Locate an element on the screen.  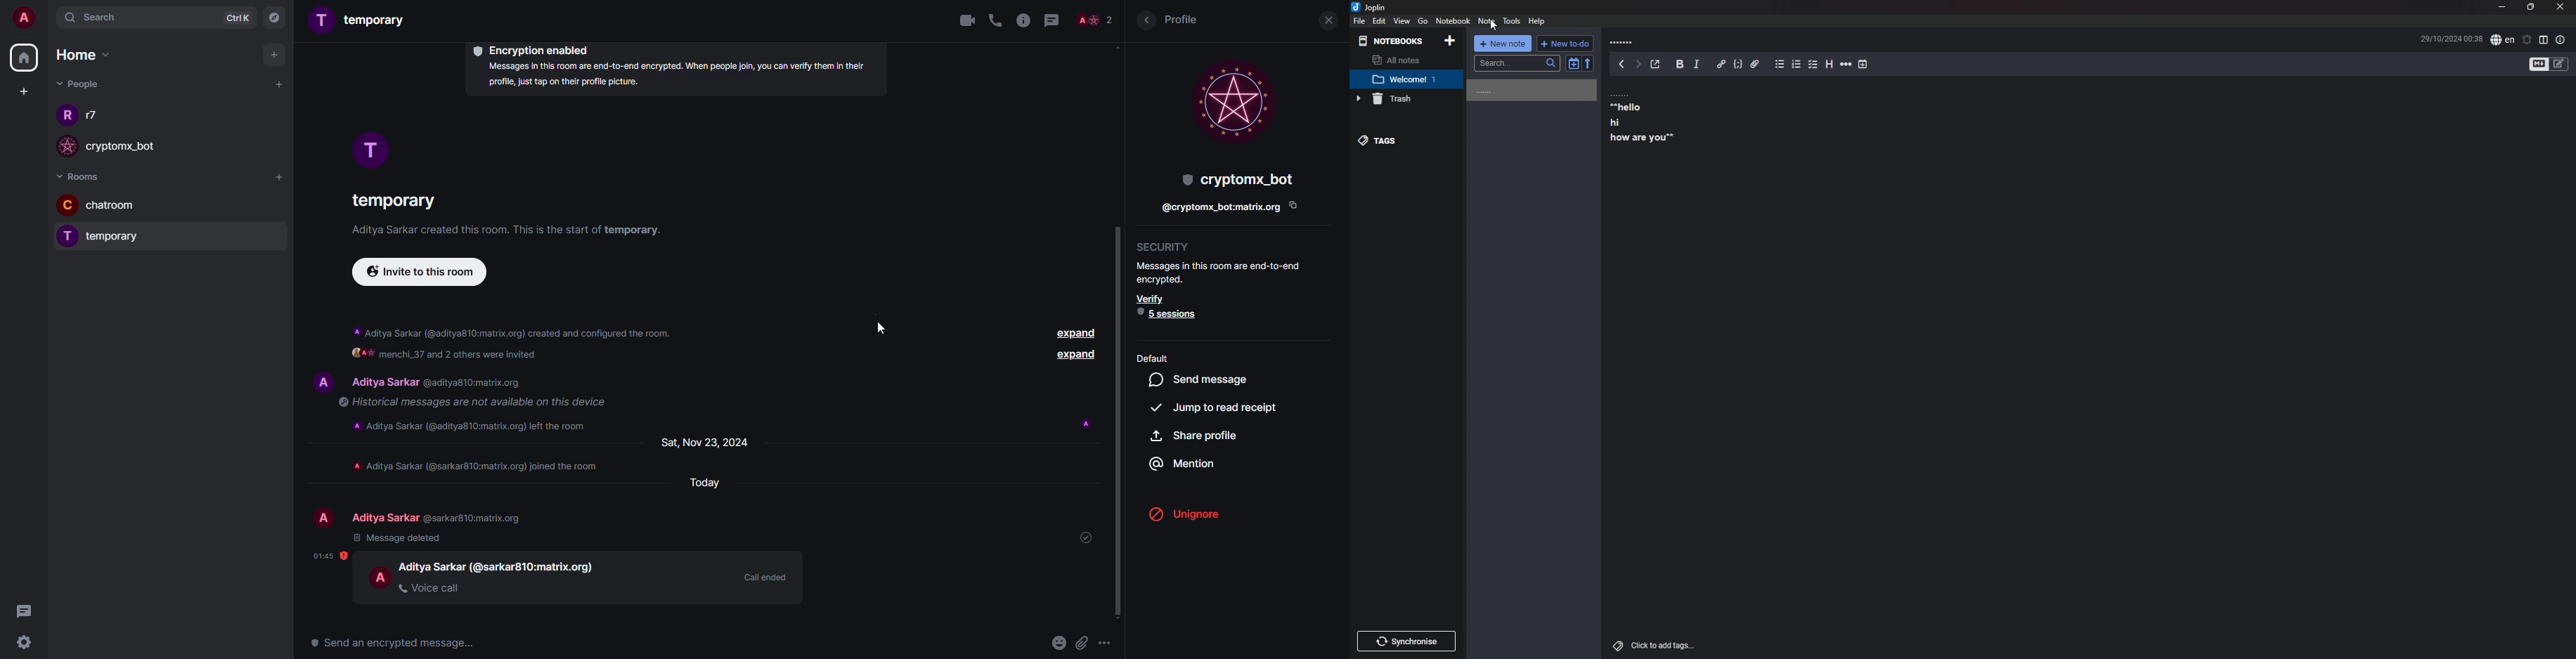
Toggle sort  is located at coordinates (1574, 63).